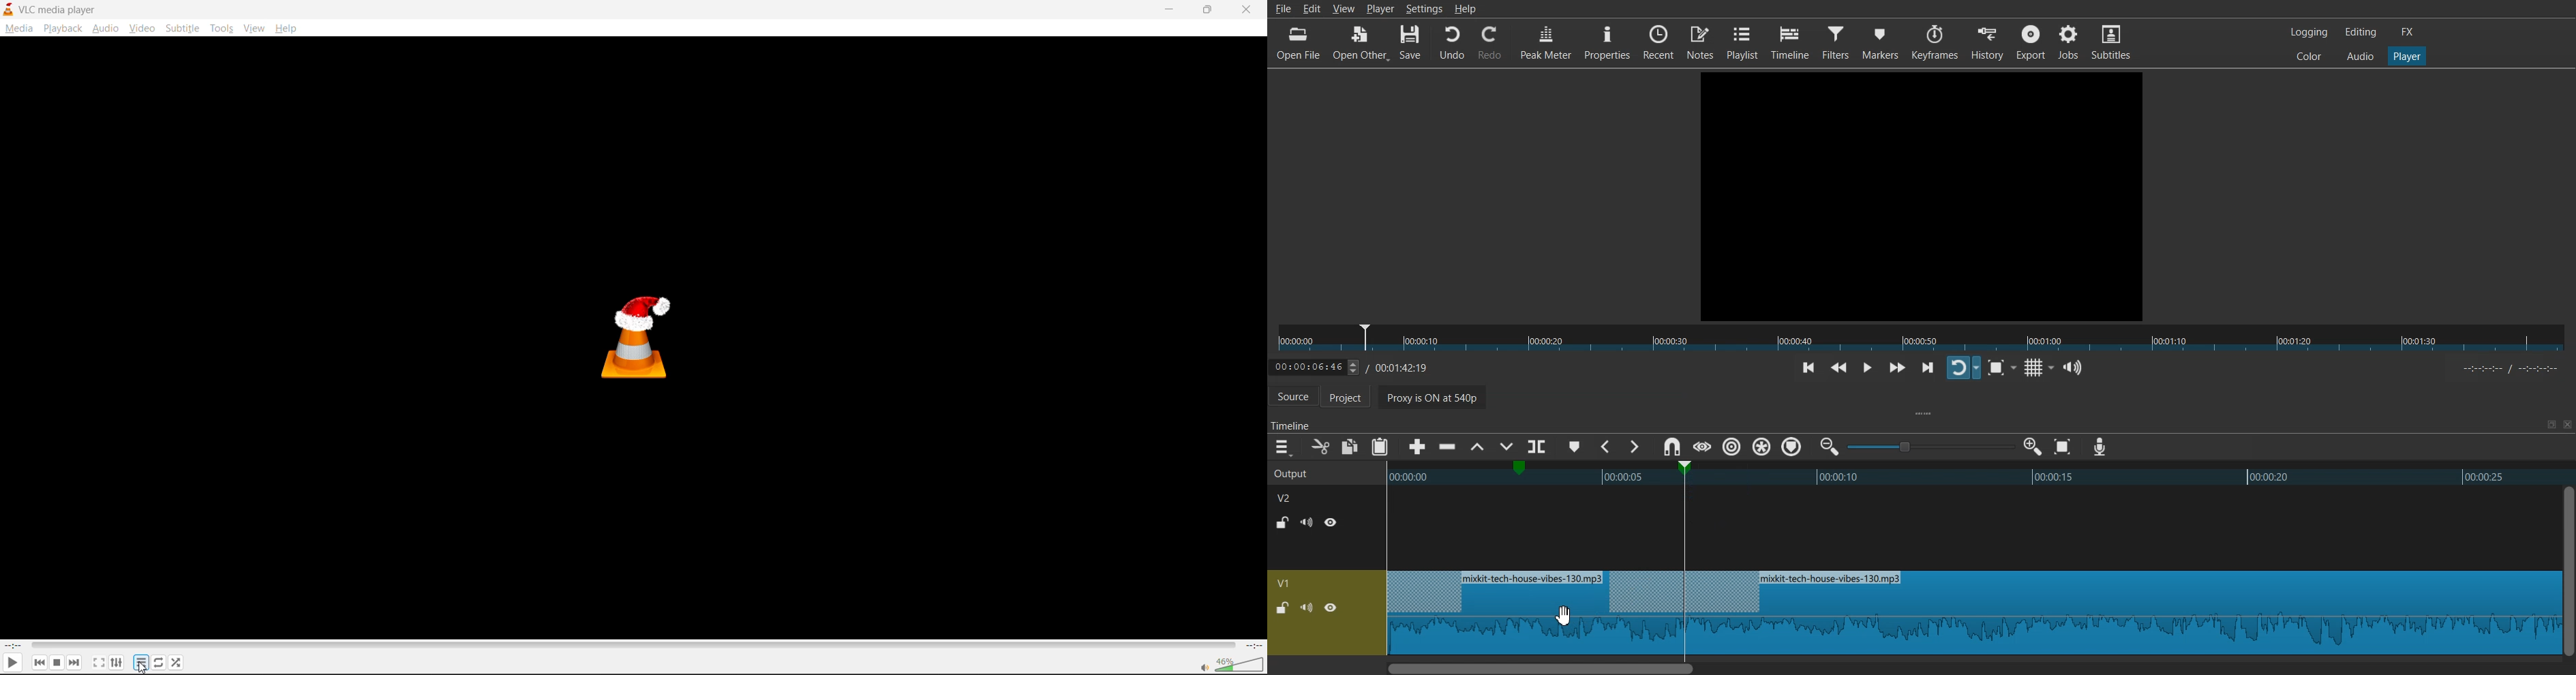  What do you see at coordinates (633, 341) in the screenshot?
I see `thumbnail` at bounding box center [633, 341].